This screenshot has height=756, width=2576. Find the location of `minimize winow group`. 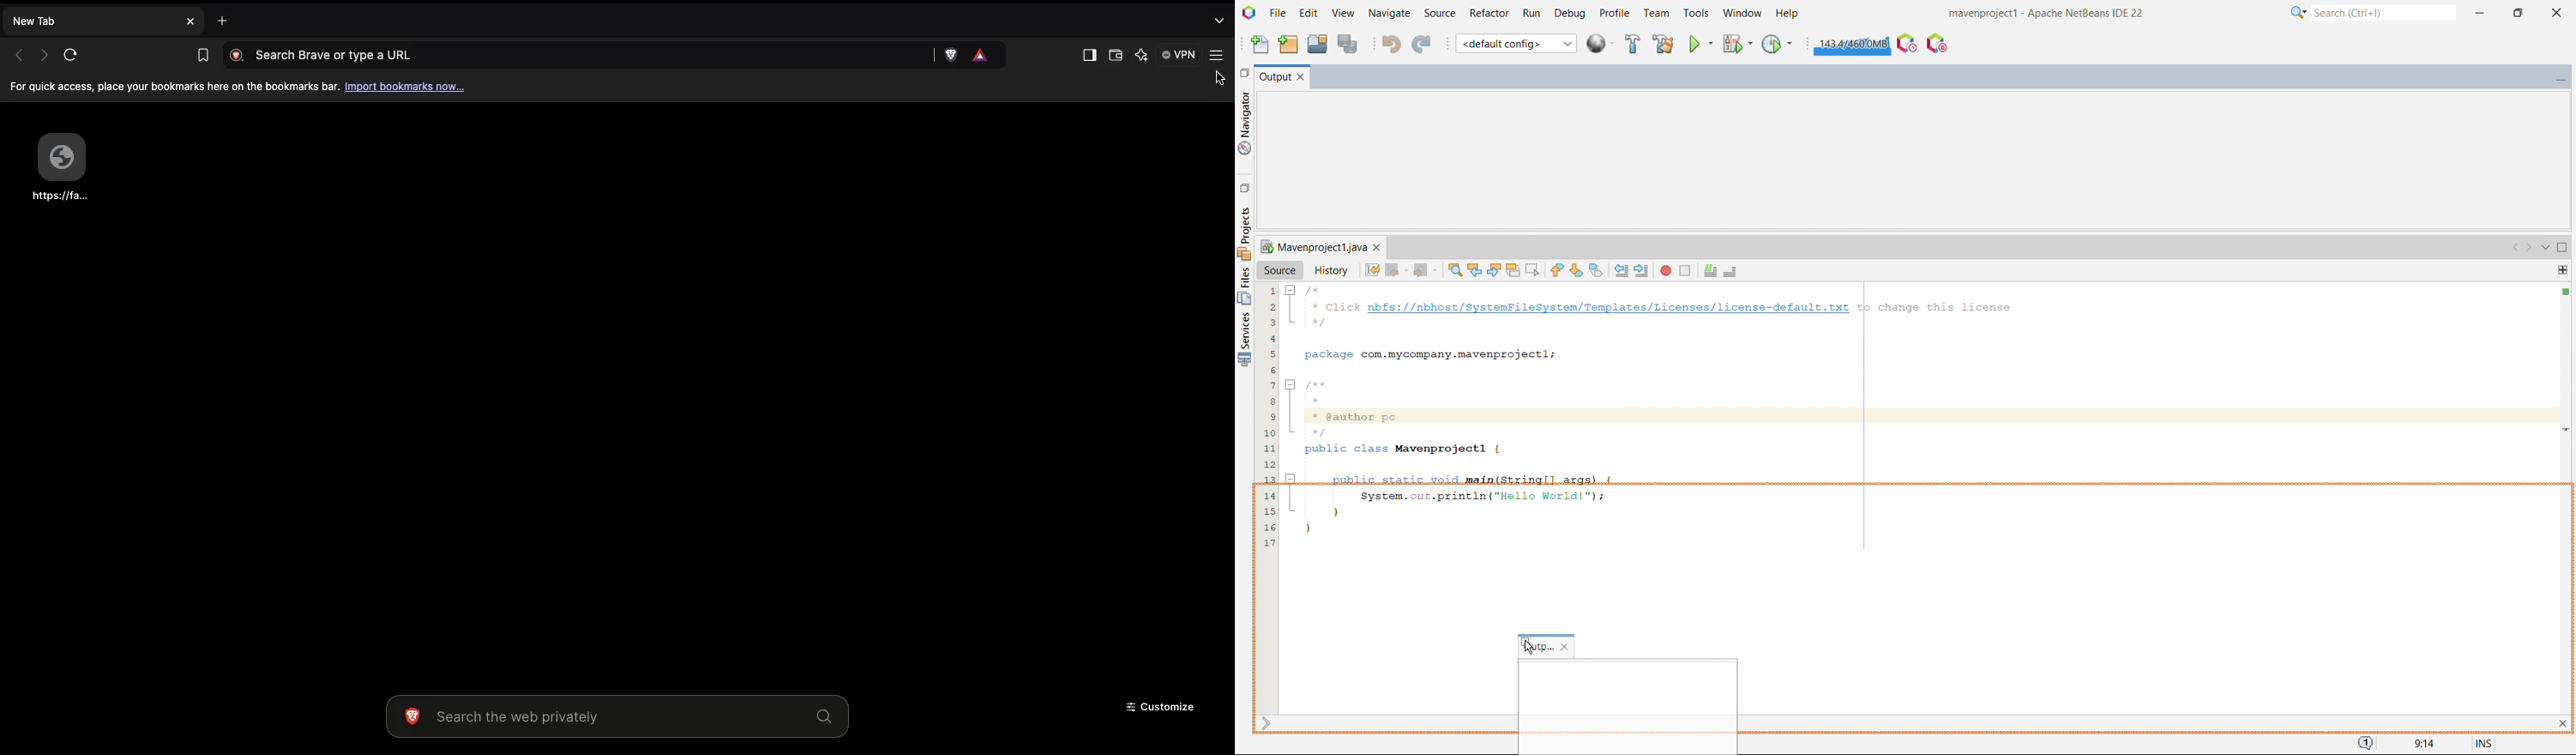

minimize winow group is located at coordinates (2561, 78).